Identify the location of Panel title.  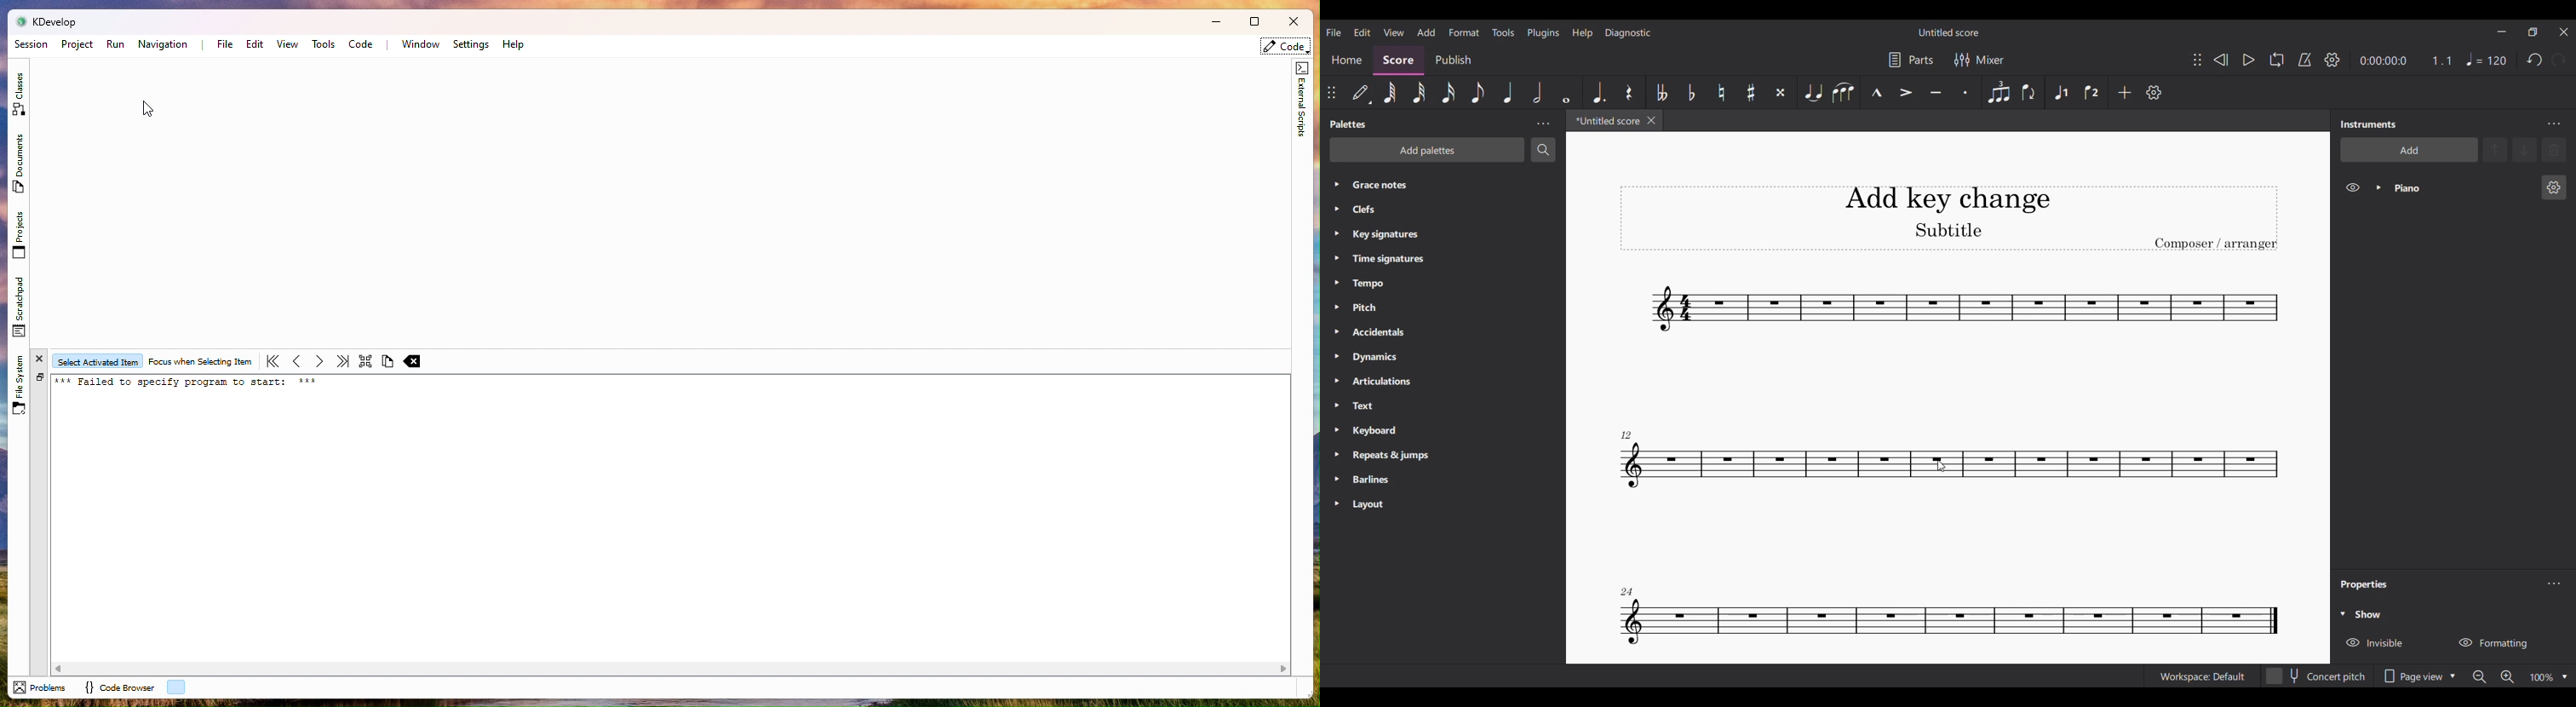
(2366, 585).